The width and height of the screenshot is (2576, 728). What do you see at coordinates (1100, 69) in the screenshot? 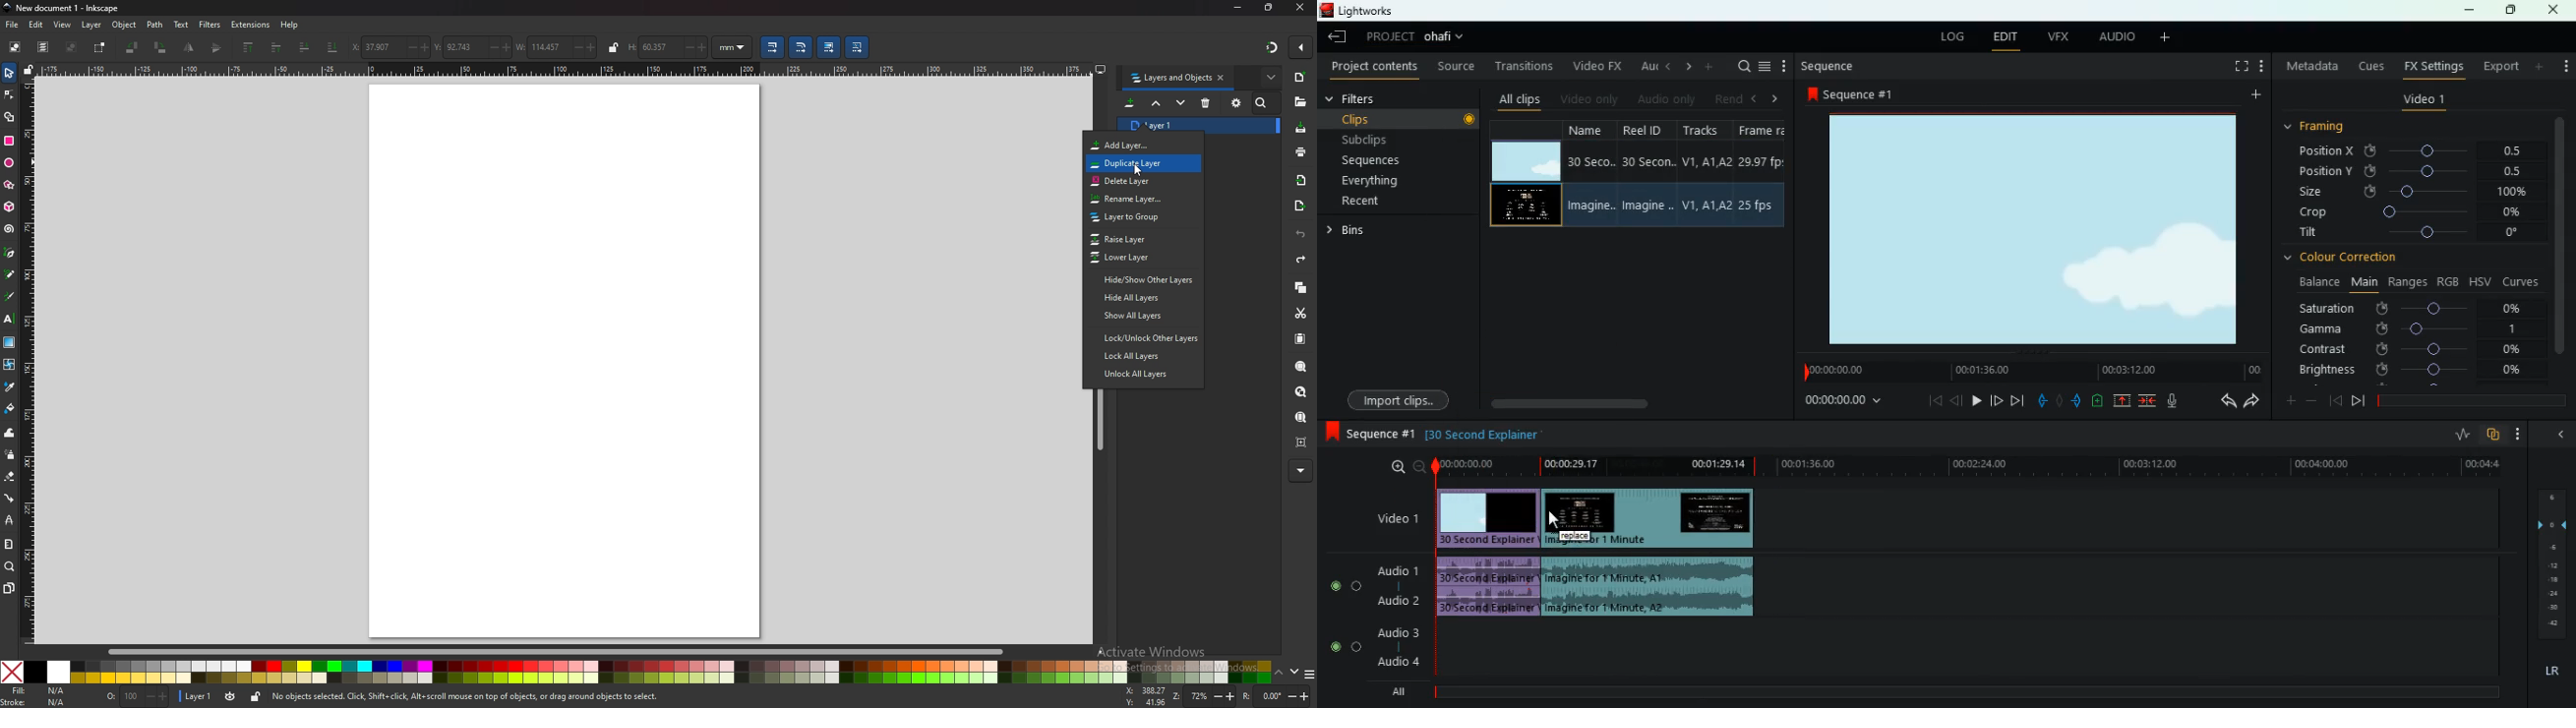
I see `display view` at bounding box center [1100, 69].